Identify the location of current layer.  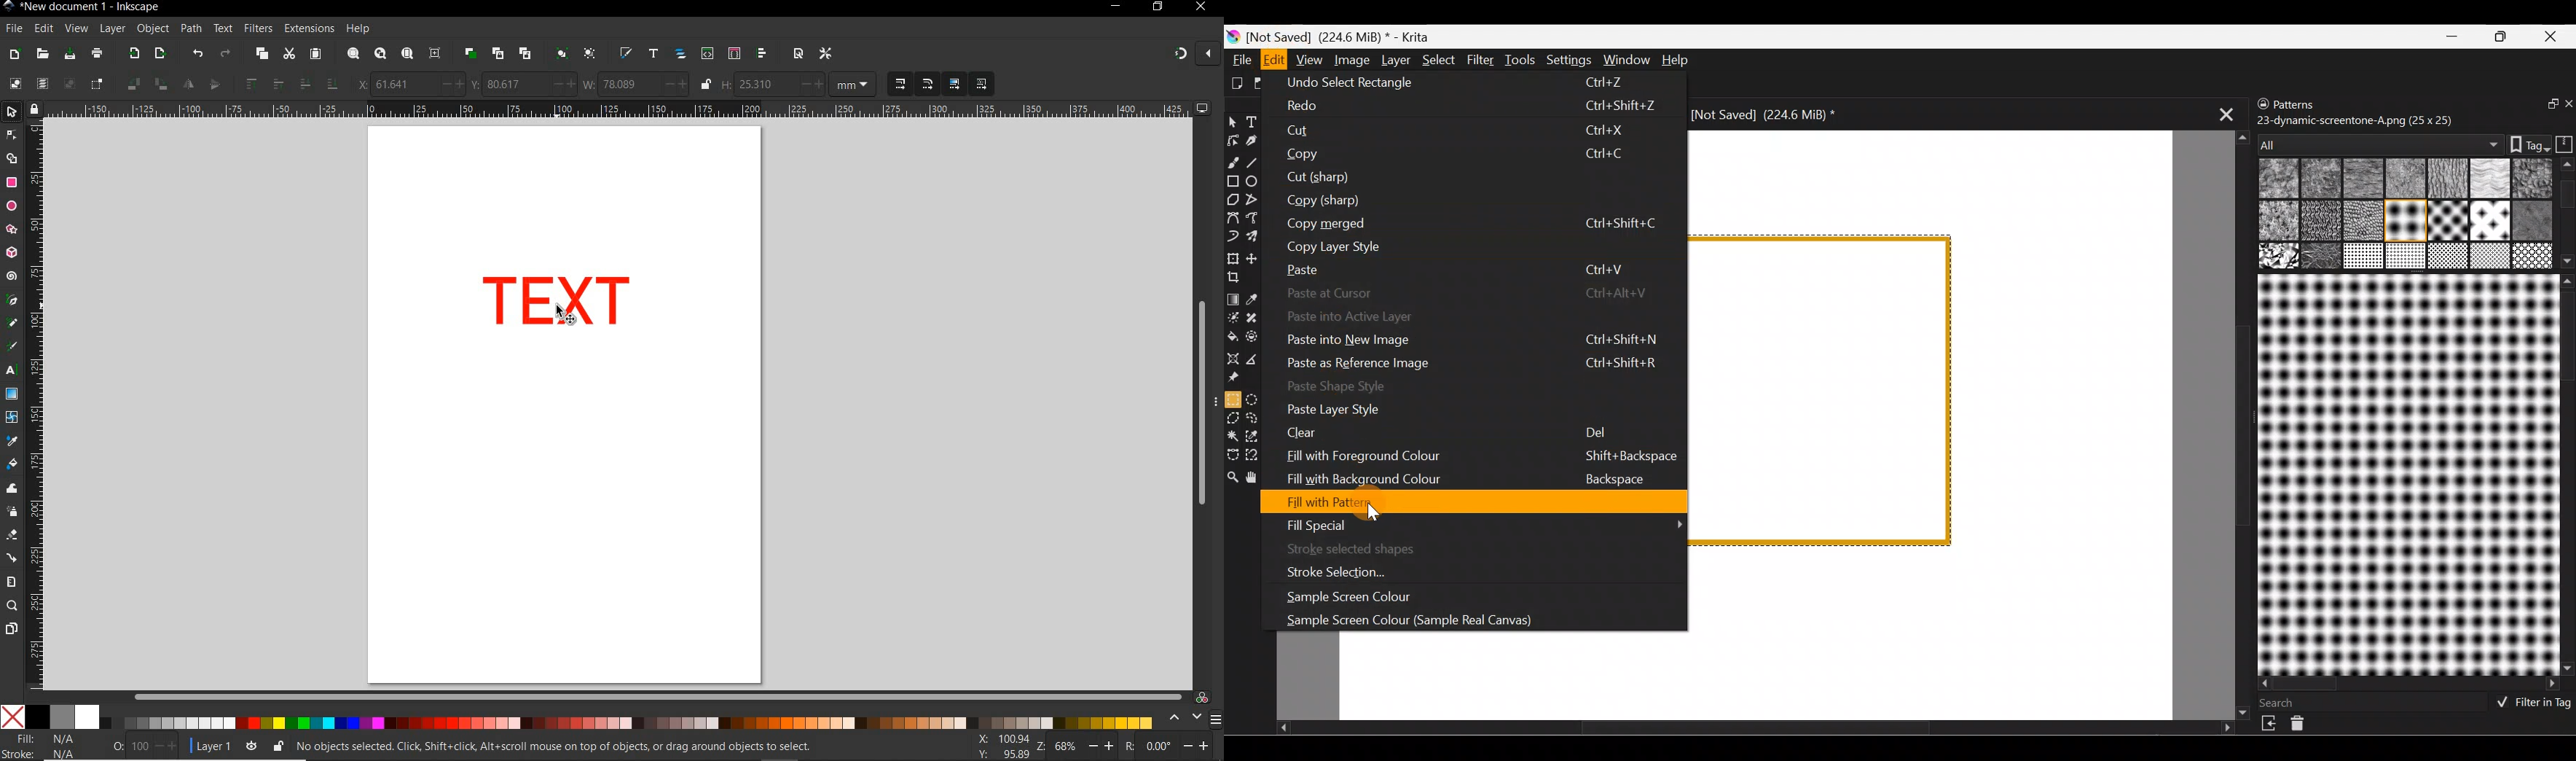
(207, 744).